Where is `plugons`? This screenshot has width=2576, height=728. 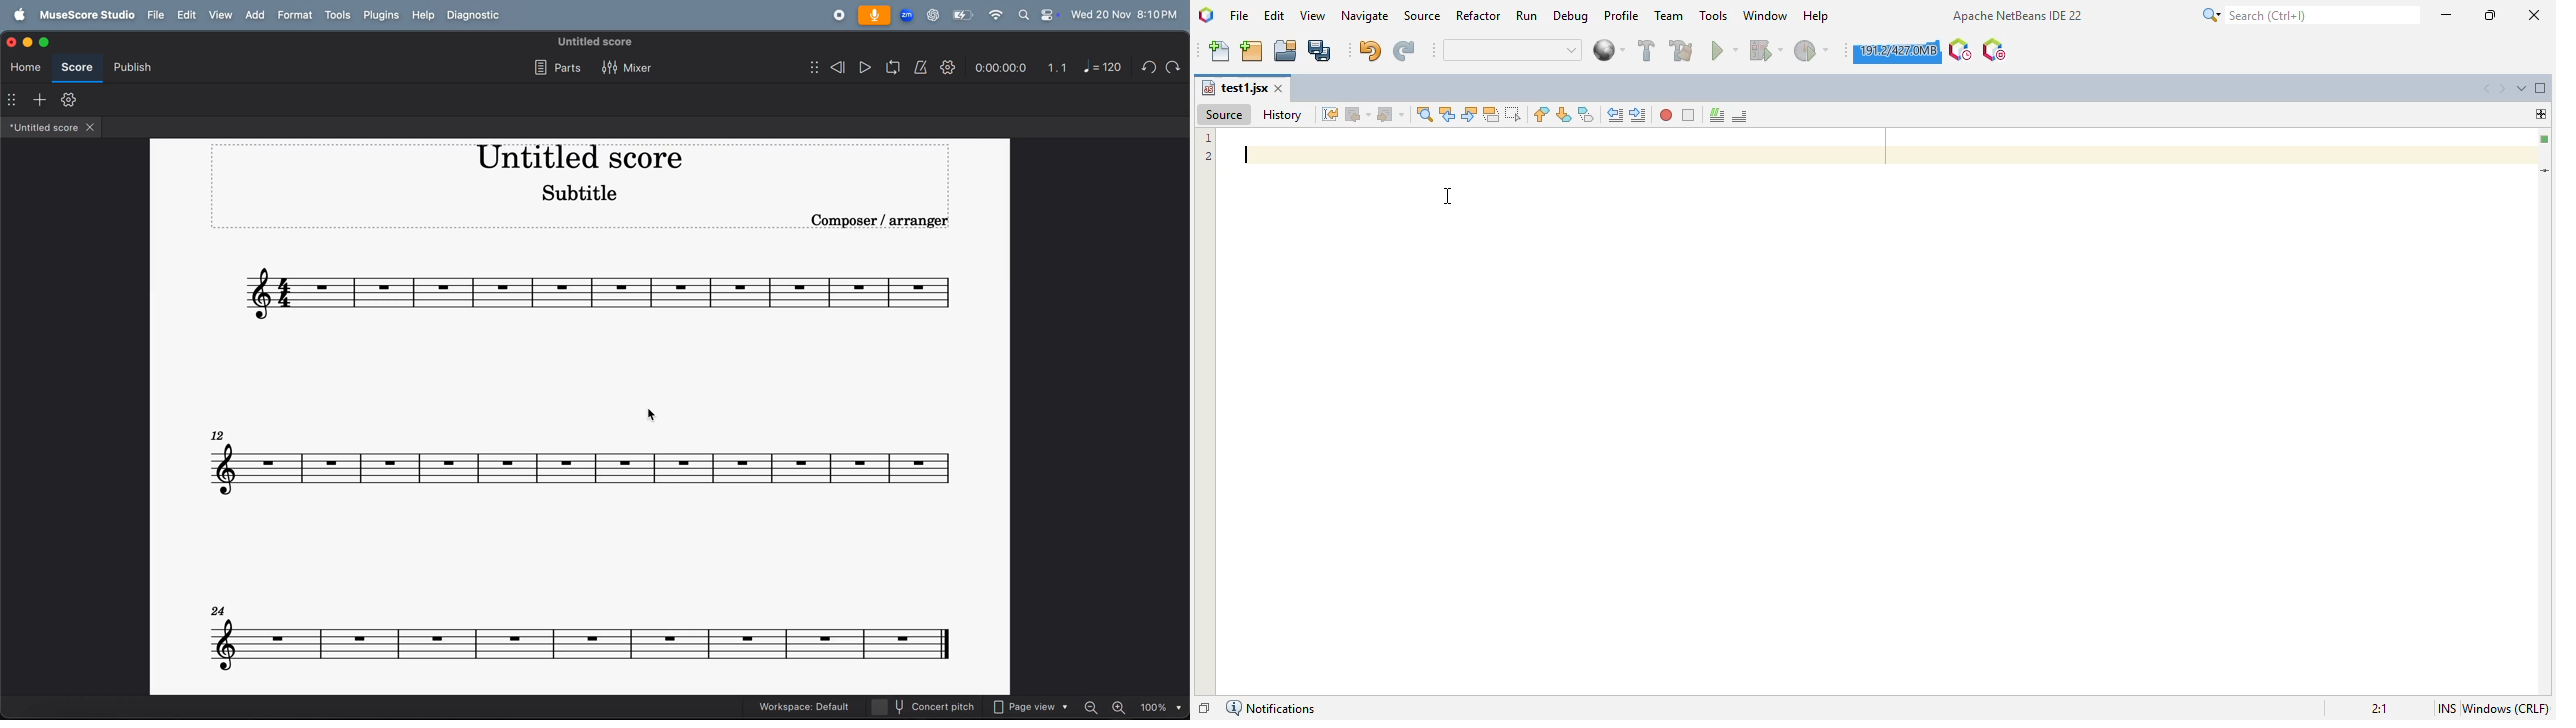 plugons is located at coordinates (383, 15).